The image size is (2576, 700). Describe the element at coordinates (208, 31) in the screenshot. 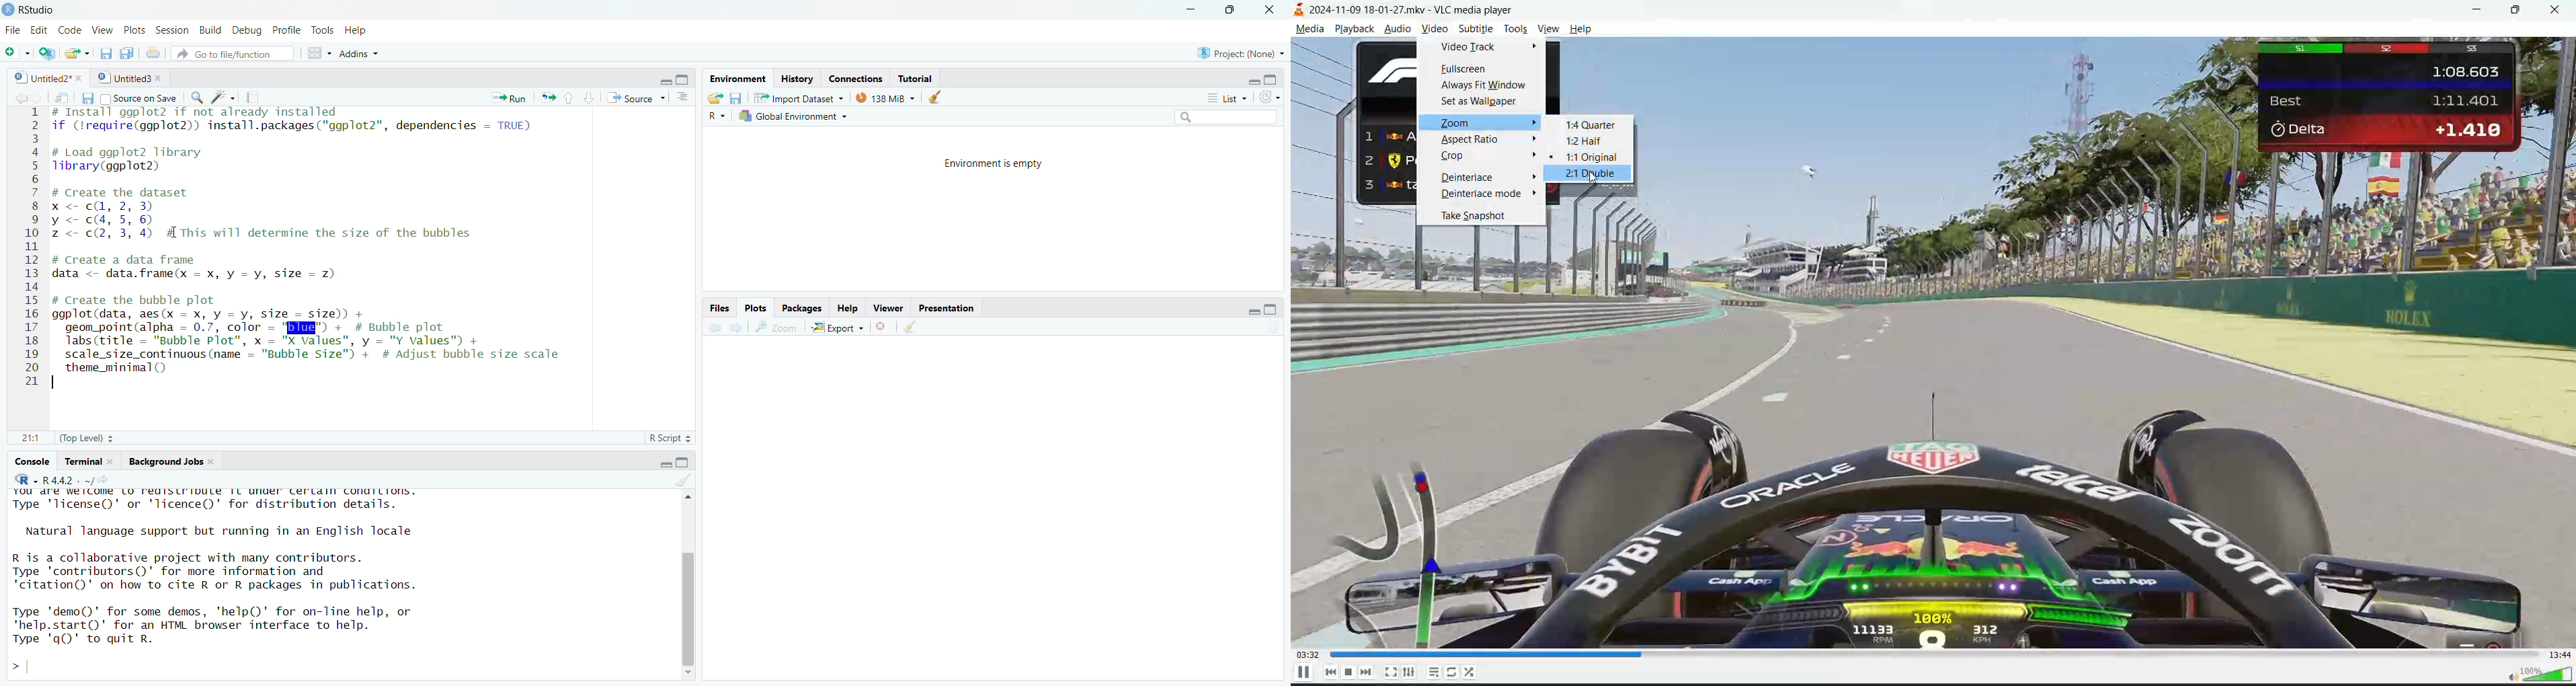

I see `Build` at that location.